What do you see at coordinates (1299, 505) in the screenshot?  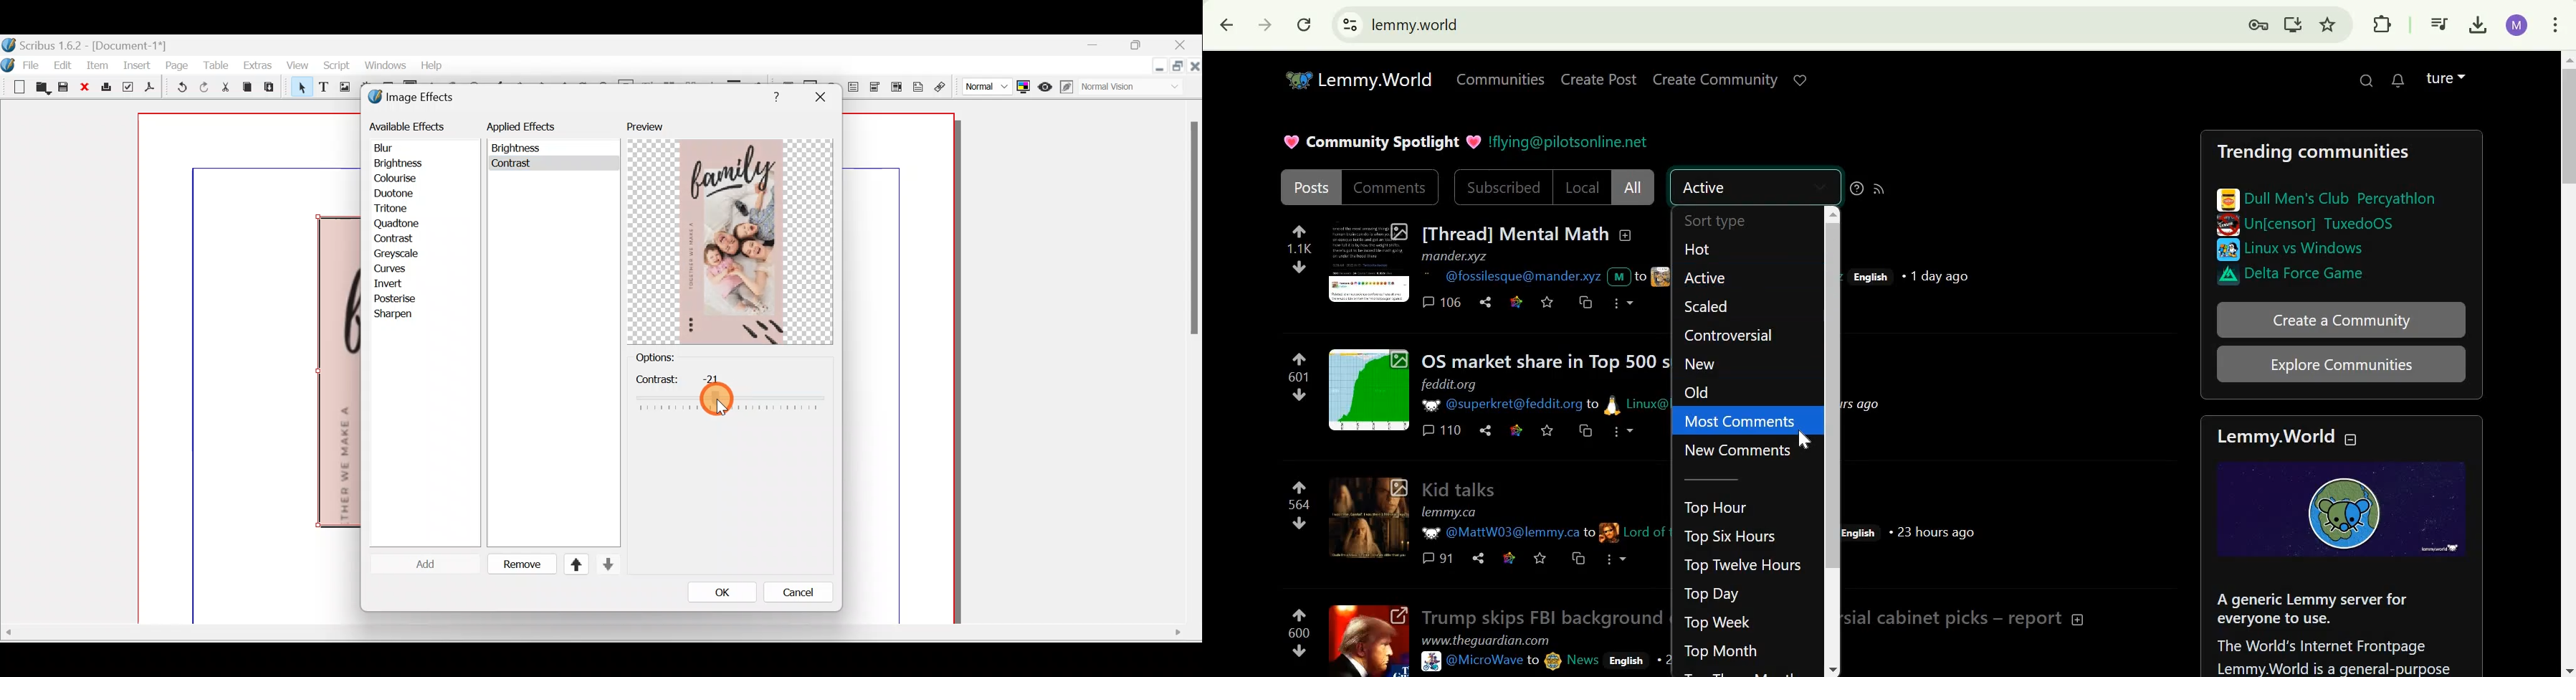 I see `564 points` at bounding box center [1299, 505].